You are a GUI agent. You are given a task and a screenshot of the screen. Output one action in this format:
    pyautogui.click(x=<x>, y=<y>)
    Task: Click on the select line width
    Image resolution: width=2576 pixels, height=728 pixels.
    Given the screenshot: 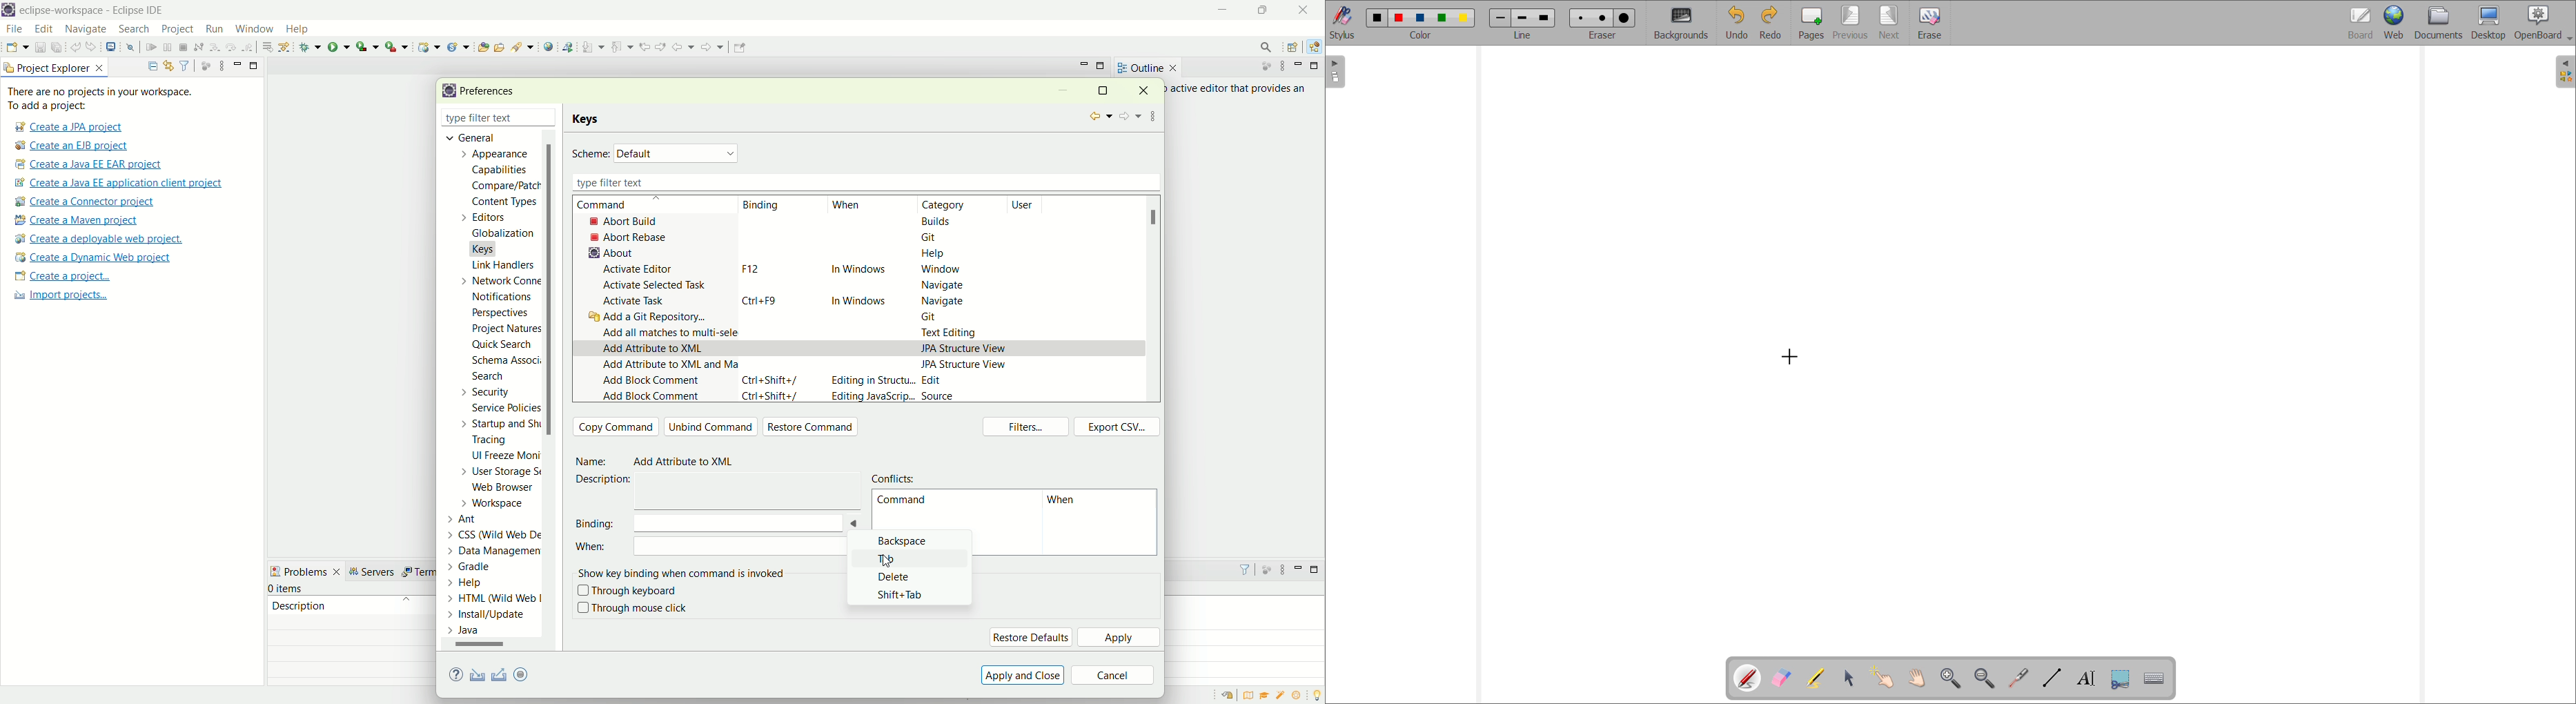 What is the action you would take?
    pyautogui.click(x=1522, y=36)
    